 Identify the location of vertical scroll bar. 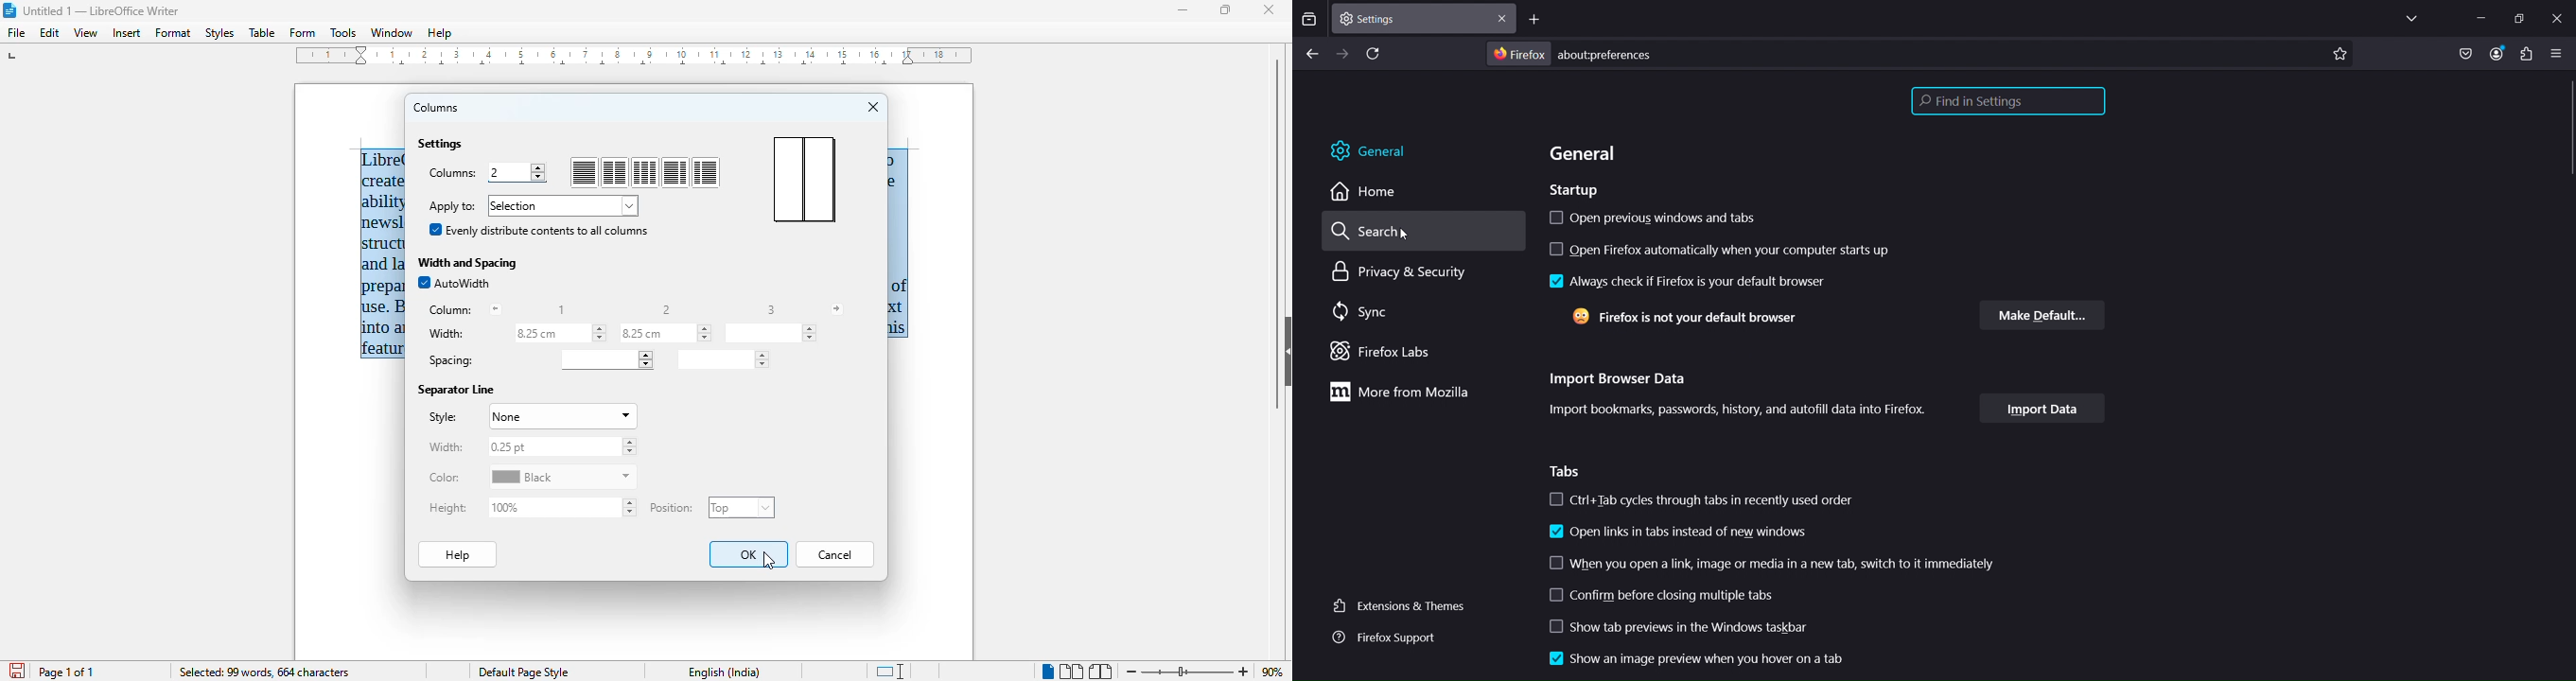
(1277, 233).